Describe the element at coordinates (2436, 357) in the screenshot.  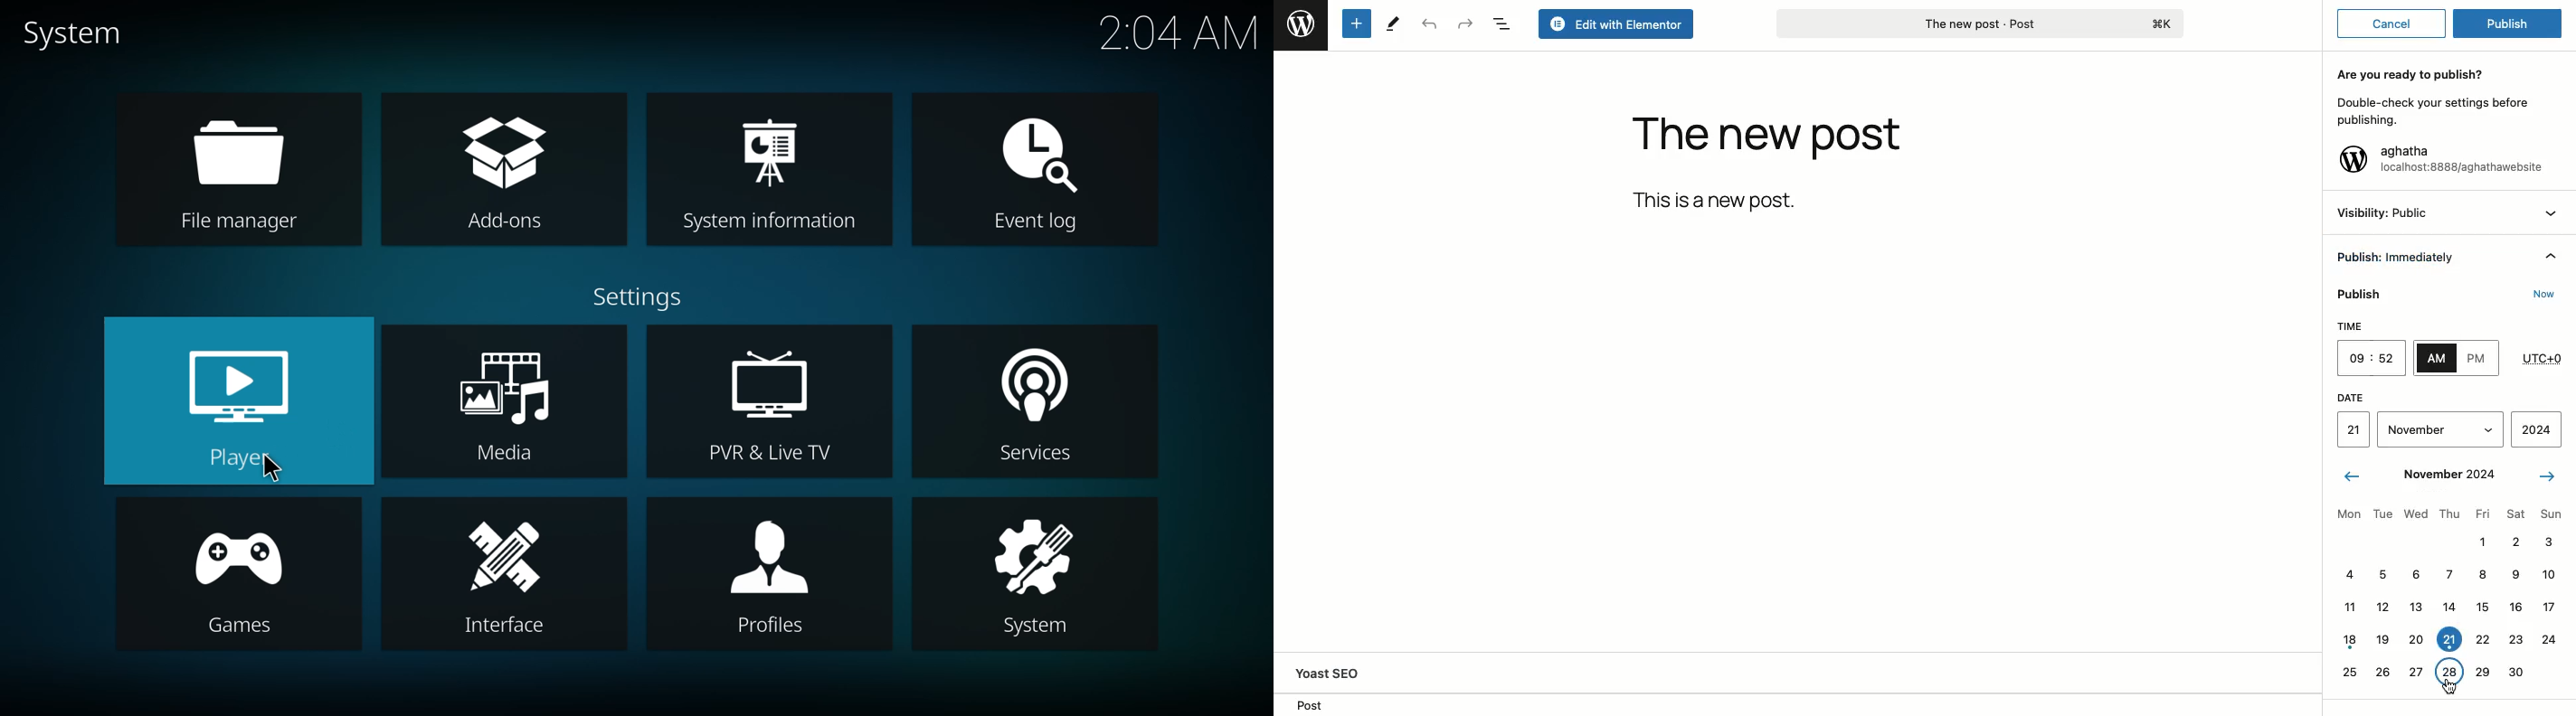
I see `AM` at that location.